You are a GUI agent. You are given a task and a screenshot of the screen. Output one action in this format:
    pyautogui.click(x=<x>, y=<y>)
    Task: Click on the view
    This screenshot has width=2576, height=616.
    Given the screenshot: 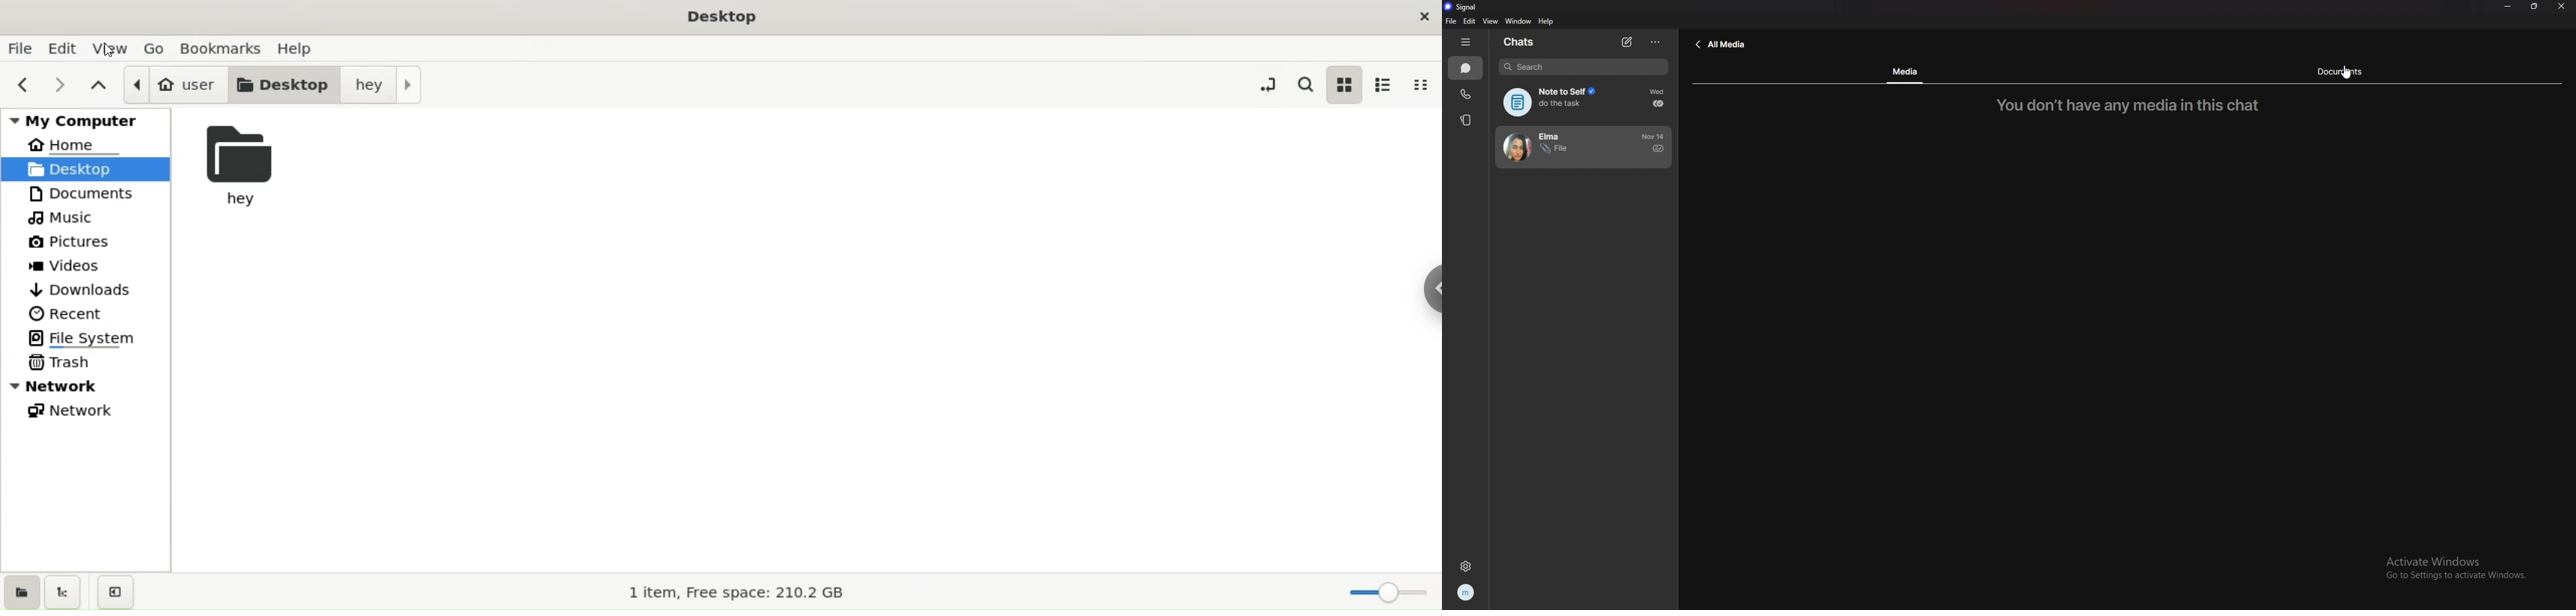 What is the action you would take?
    pyautogui.click(x=1490, y=21)
    